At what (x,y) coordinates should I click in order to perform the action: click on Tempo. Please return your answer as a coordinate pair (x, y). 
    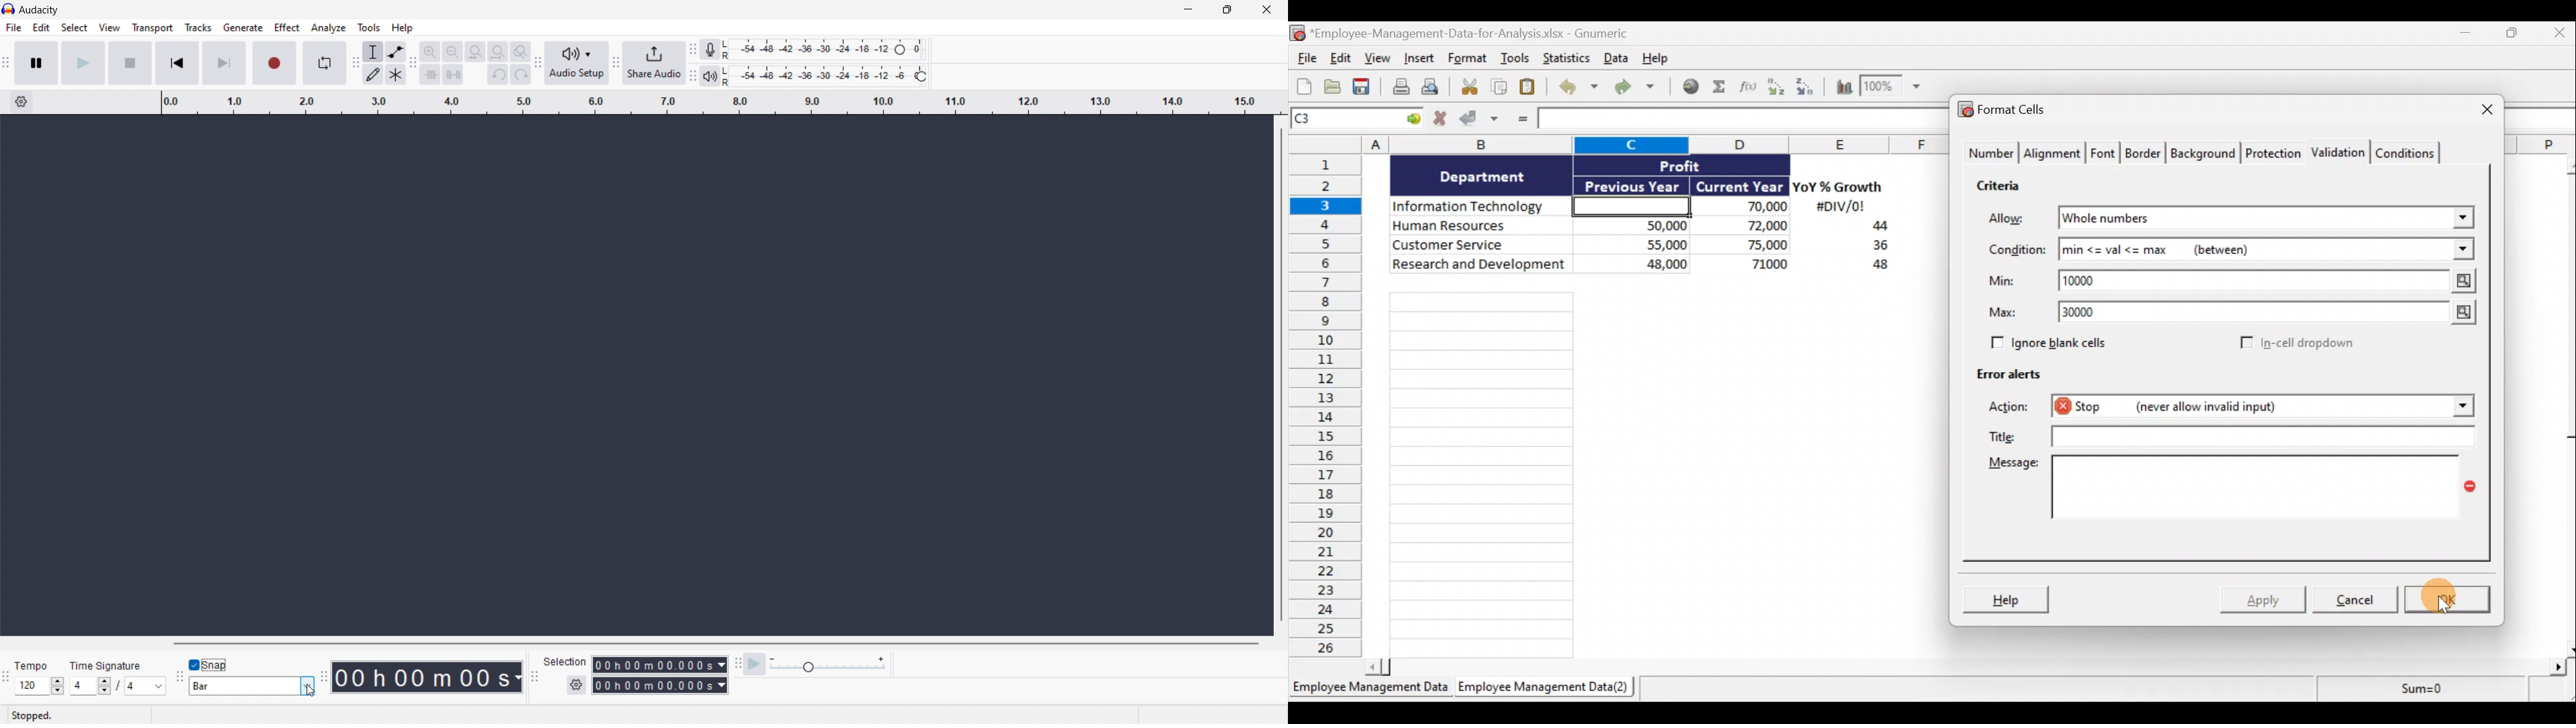
    Looking at the image, I should click on (35, 667).